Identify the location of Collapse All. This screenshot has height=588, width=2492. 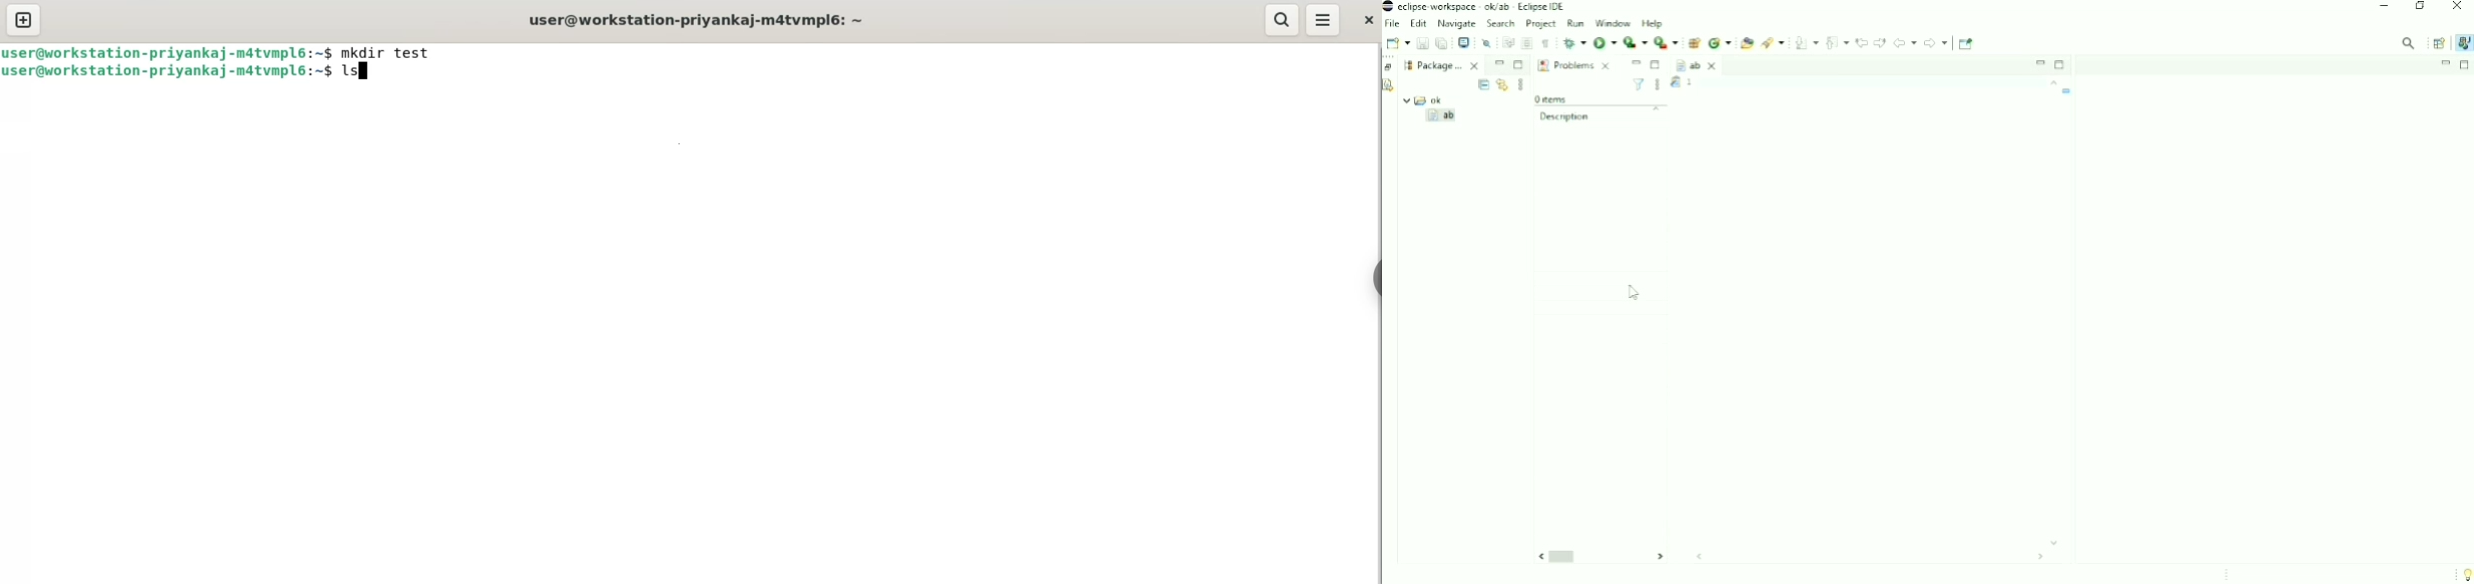
(1483, 85).